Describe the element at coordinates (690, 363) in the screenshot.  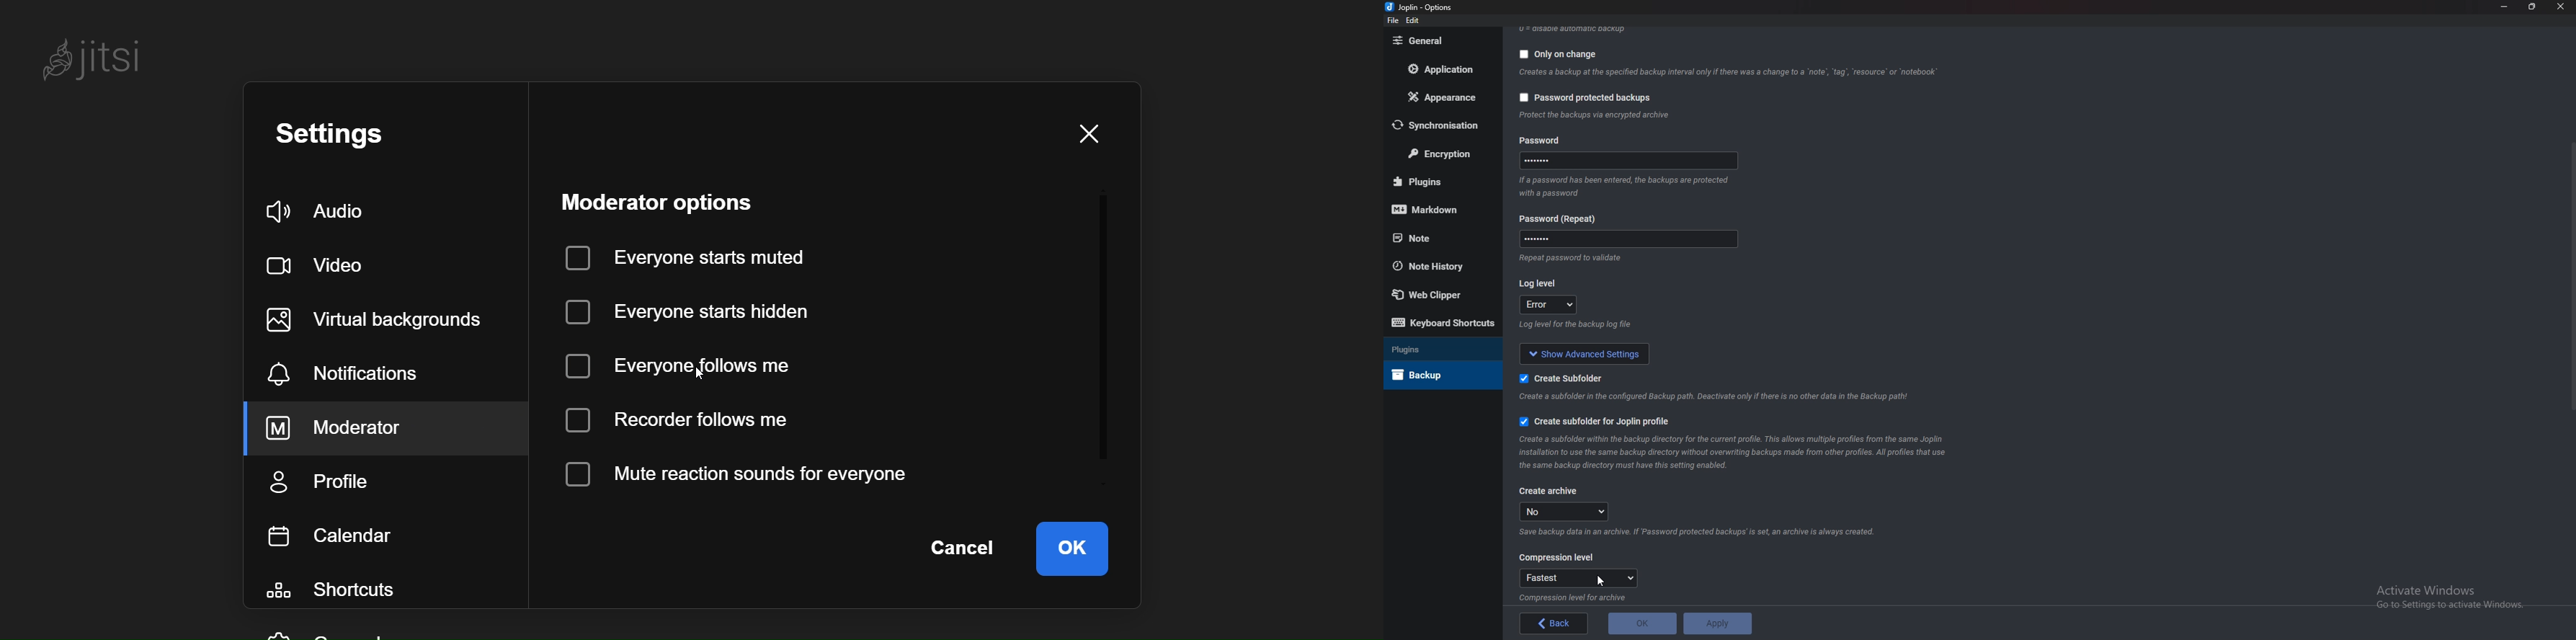
I see `everyone follows me` at that location.